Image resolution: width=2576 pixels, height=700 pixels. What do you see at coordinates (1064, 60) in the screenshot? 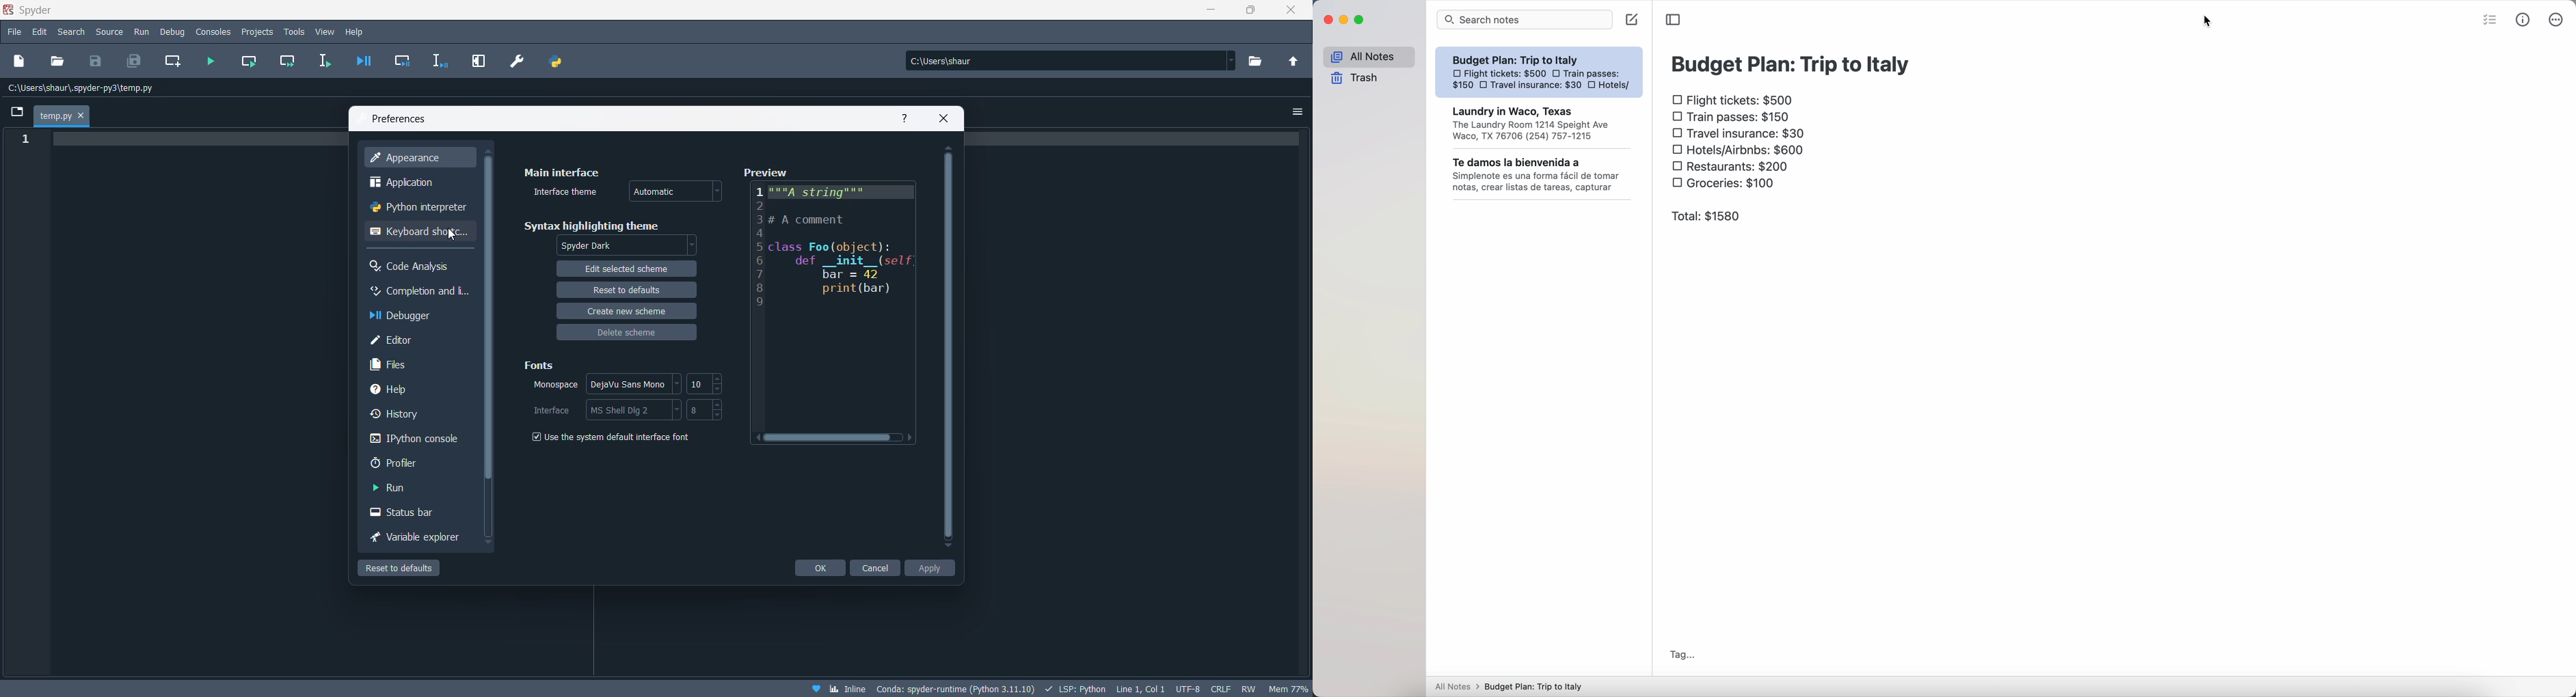
I see `path` at bounding box center [1064, 60].